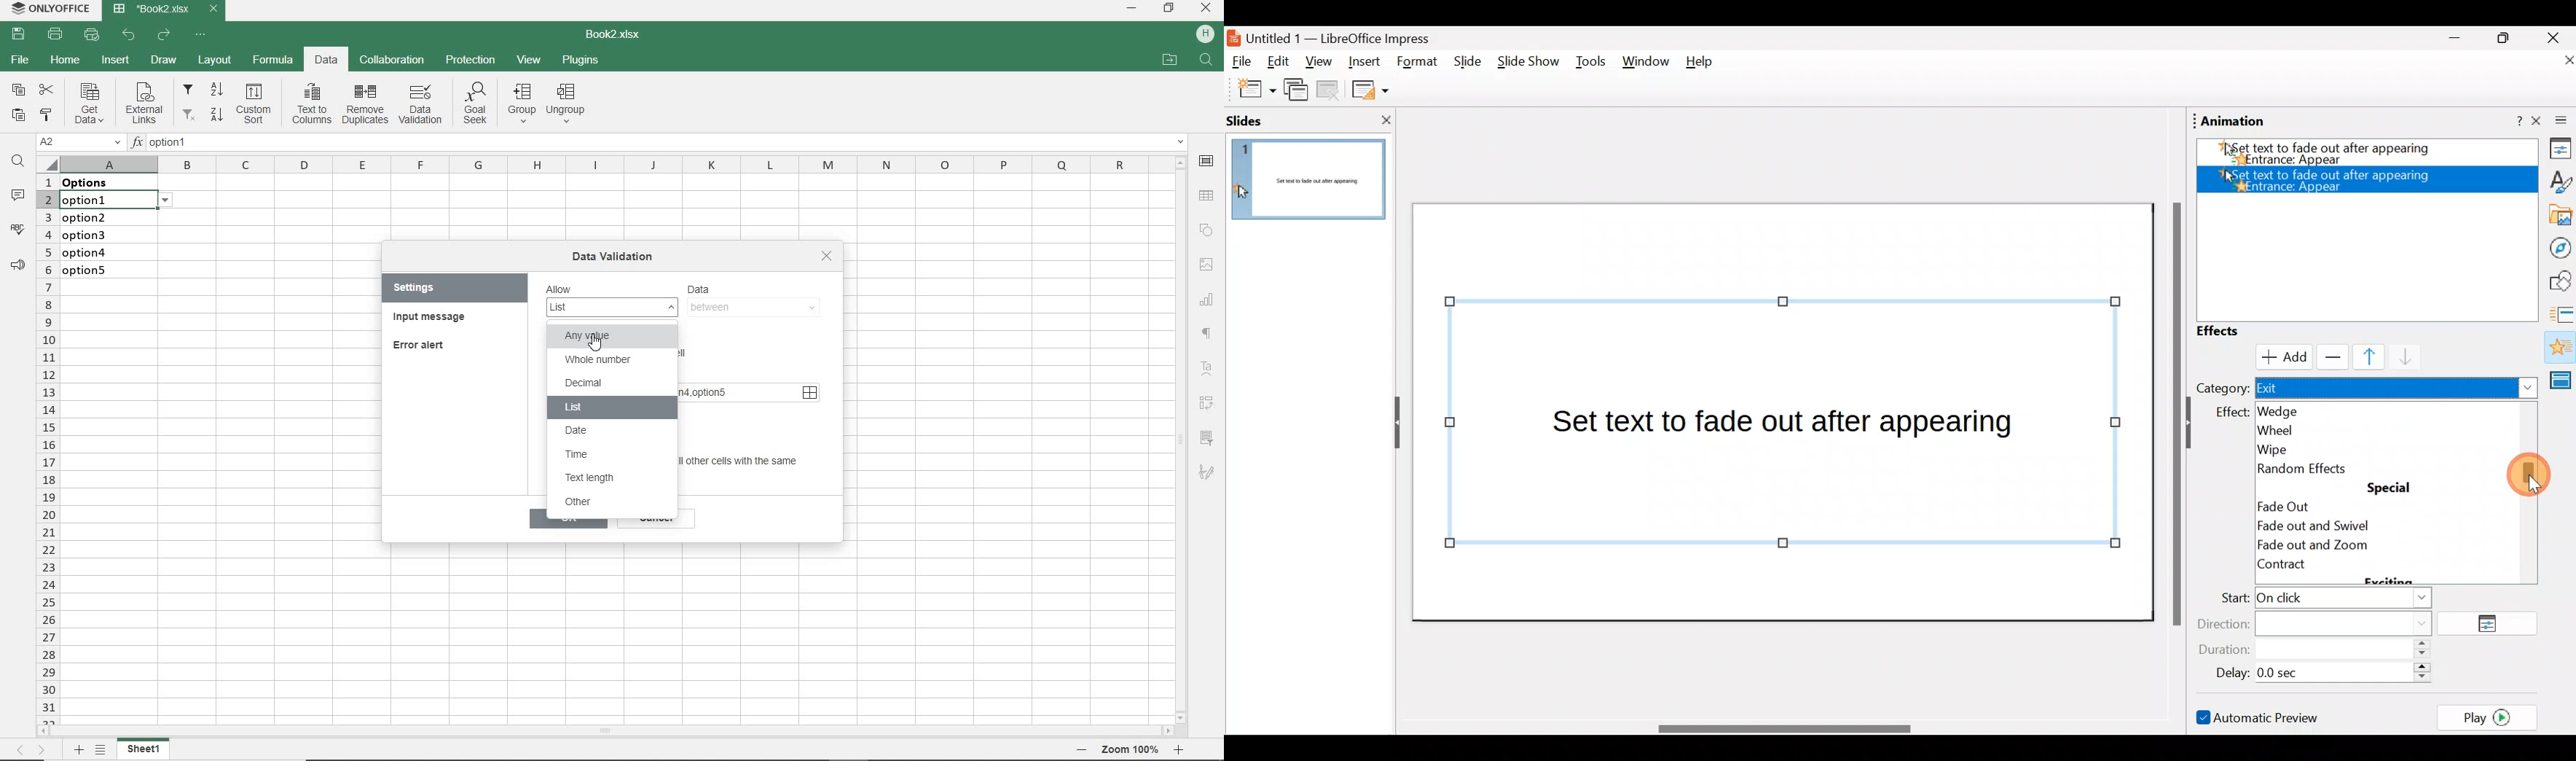  I want to click on Document name, so click(1339, 37).